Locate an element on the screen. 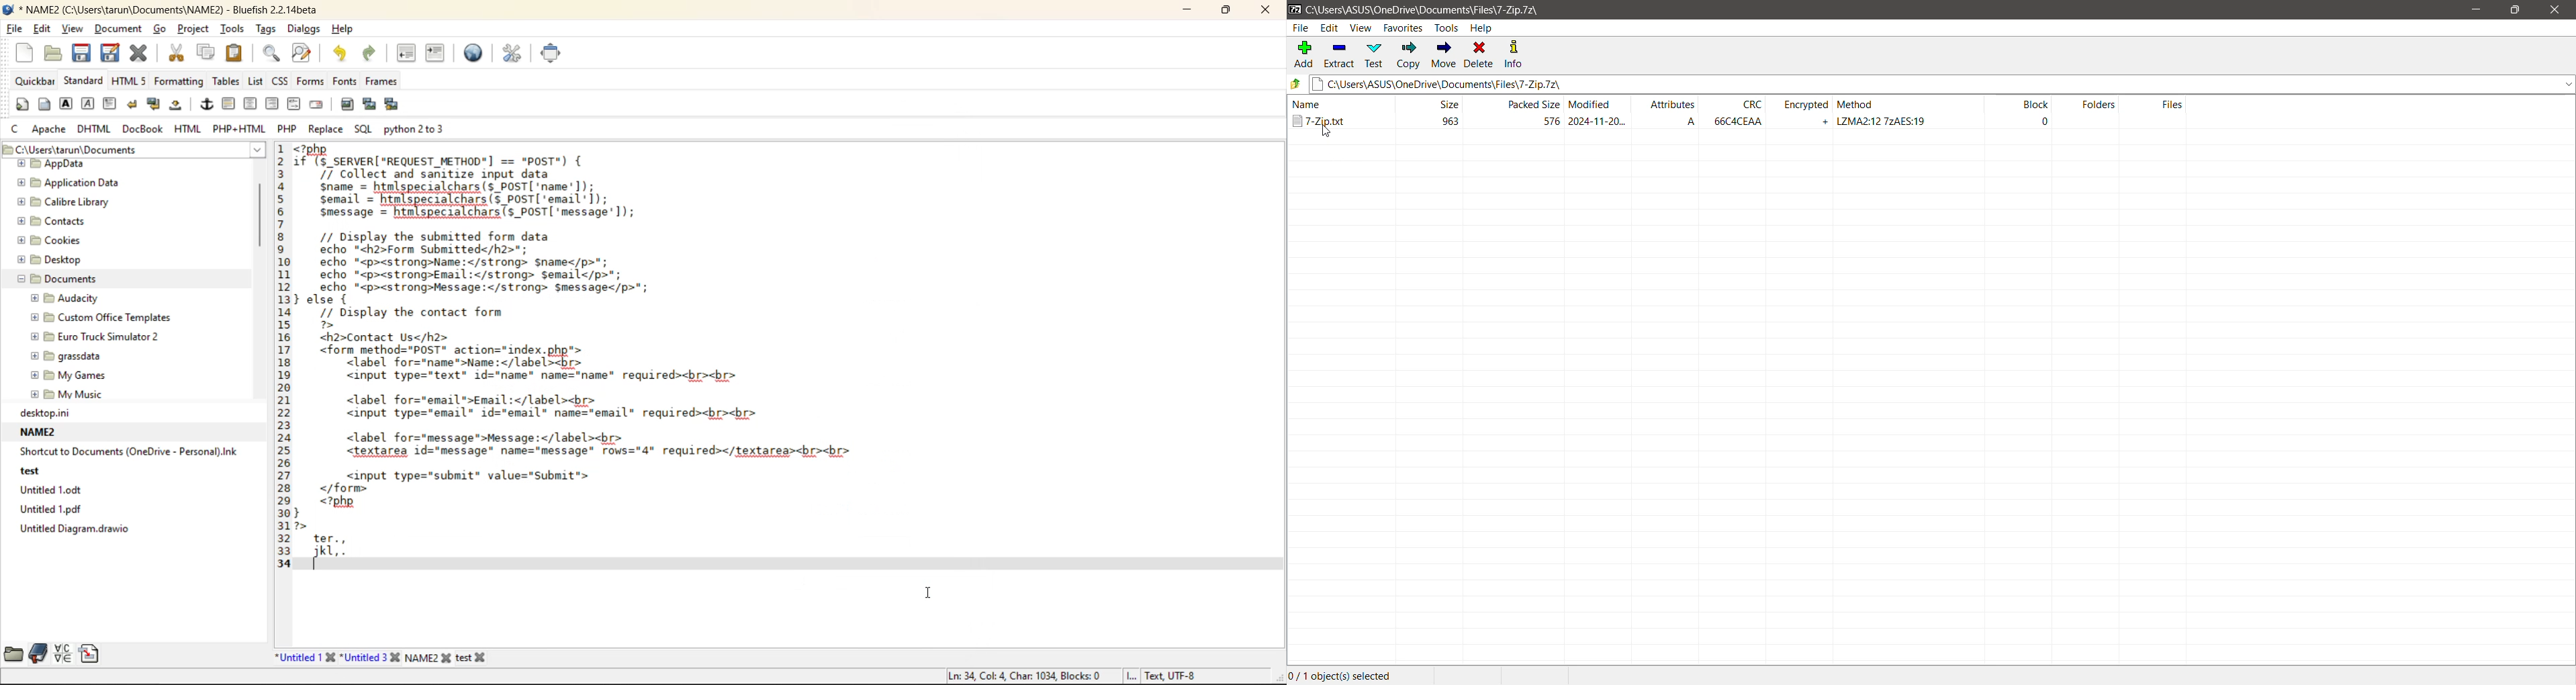 The width and height of the screenshot is (2576, 700). css is located at coordinates (281, 81).